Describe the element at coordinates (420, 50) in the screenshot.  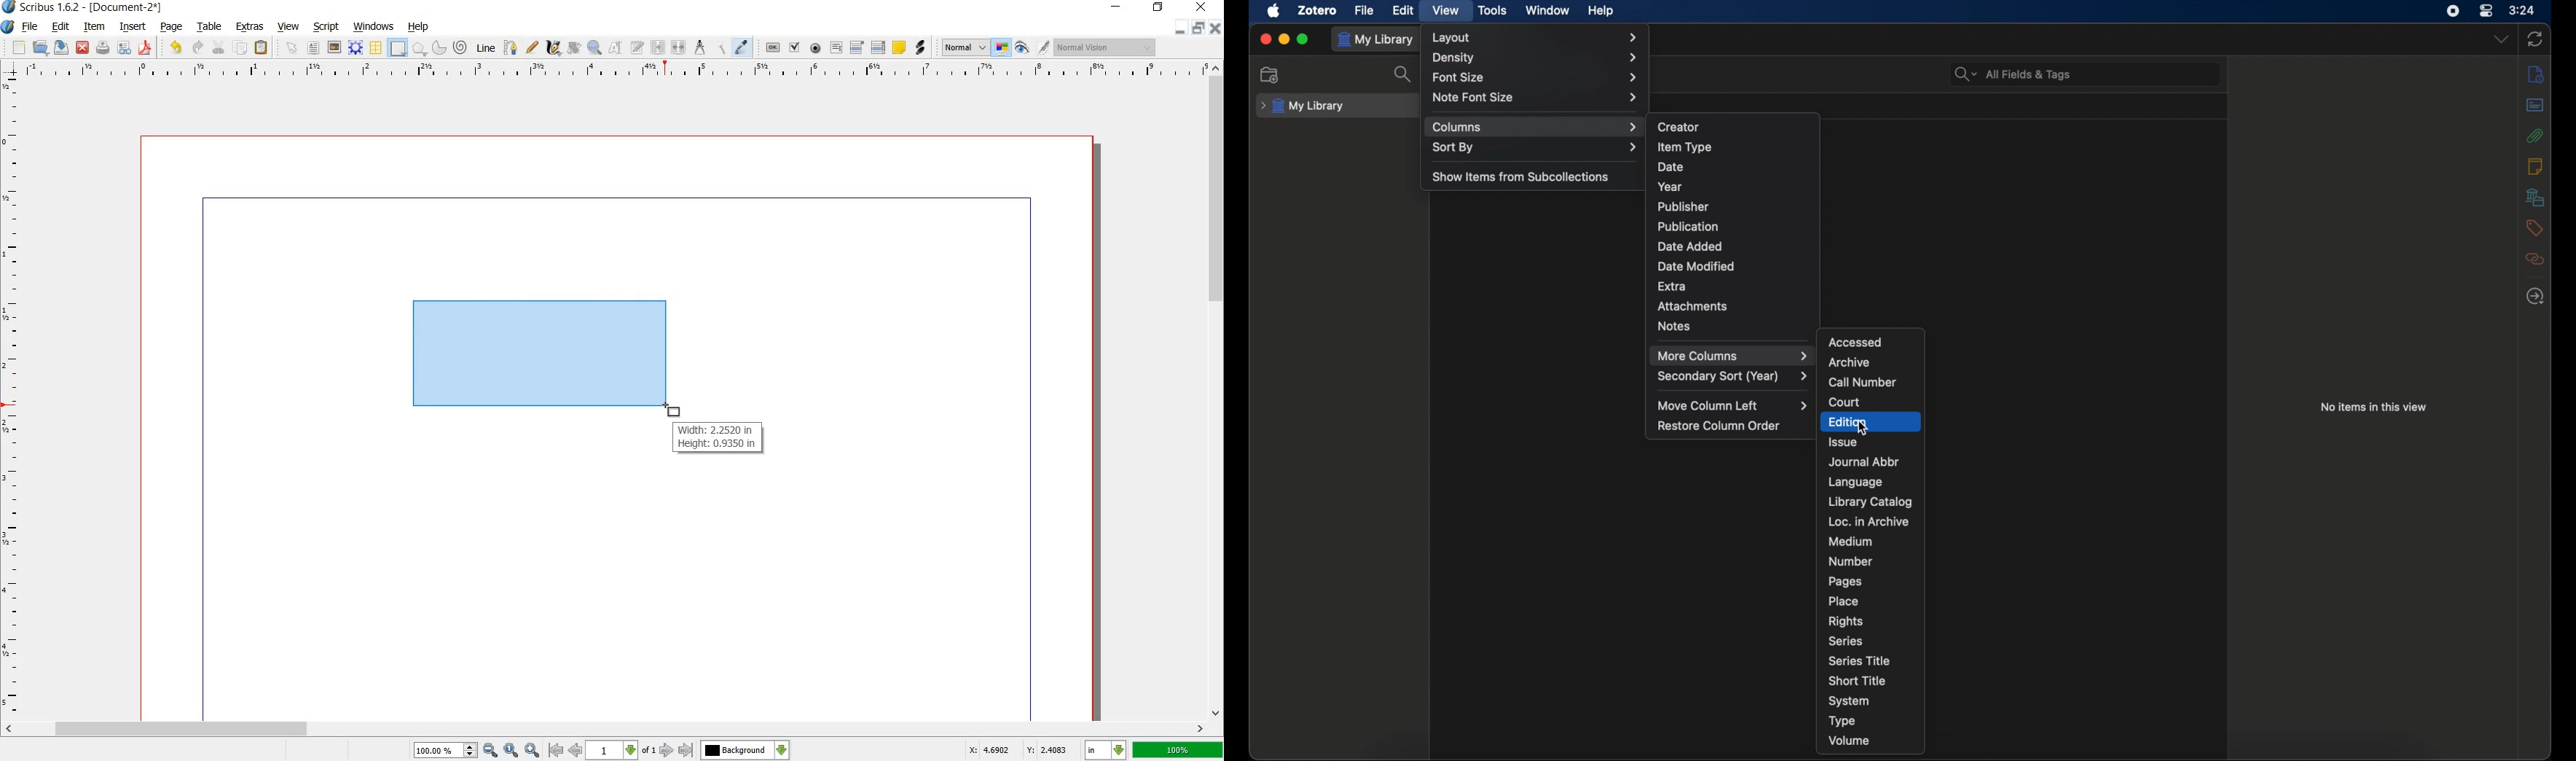
I see `POLYGON` at that location.